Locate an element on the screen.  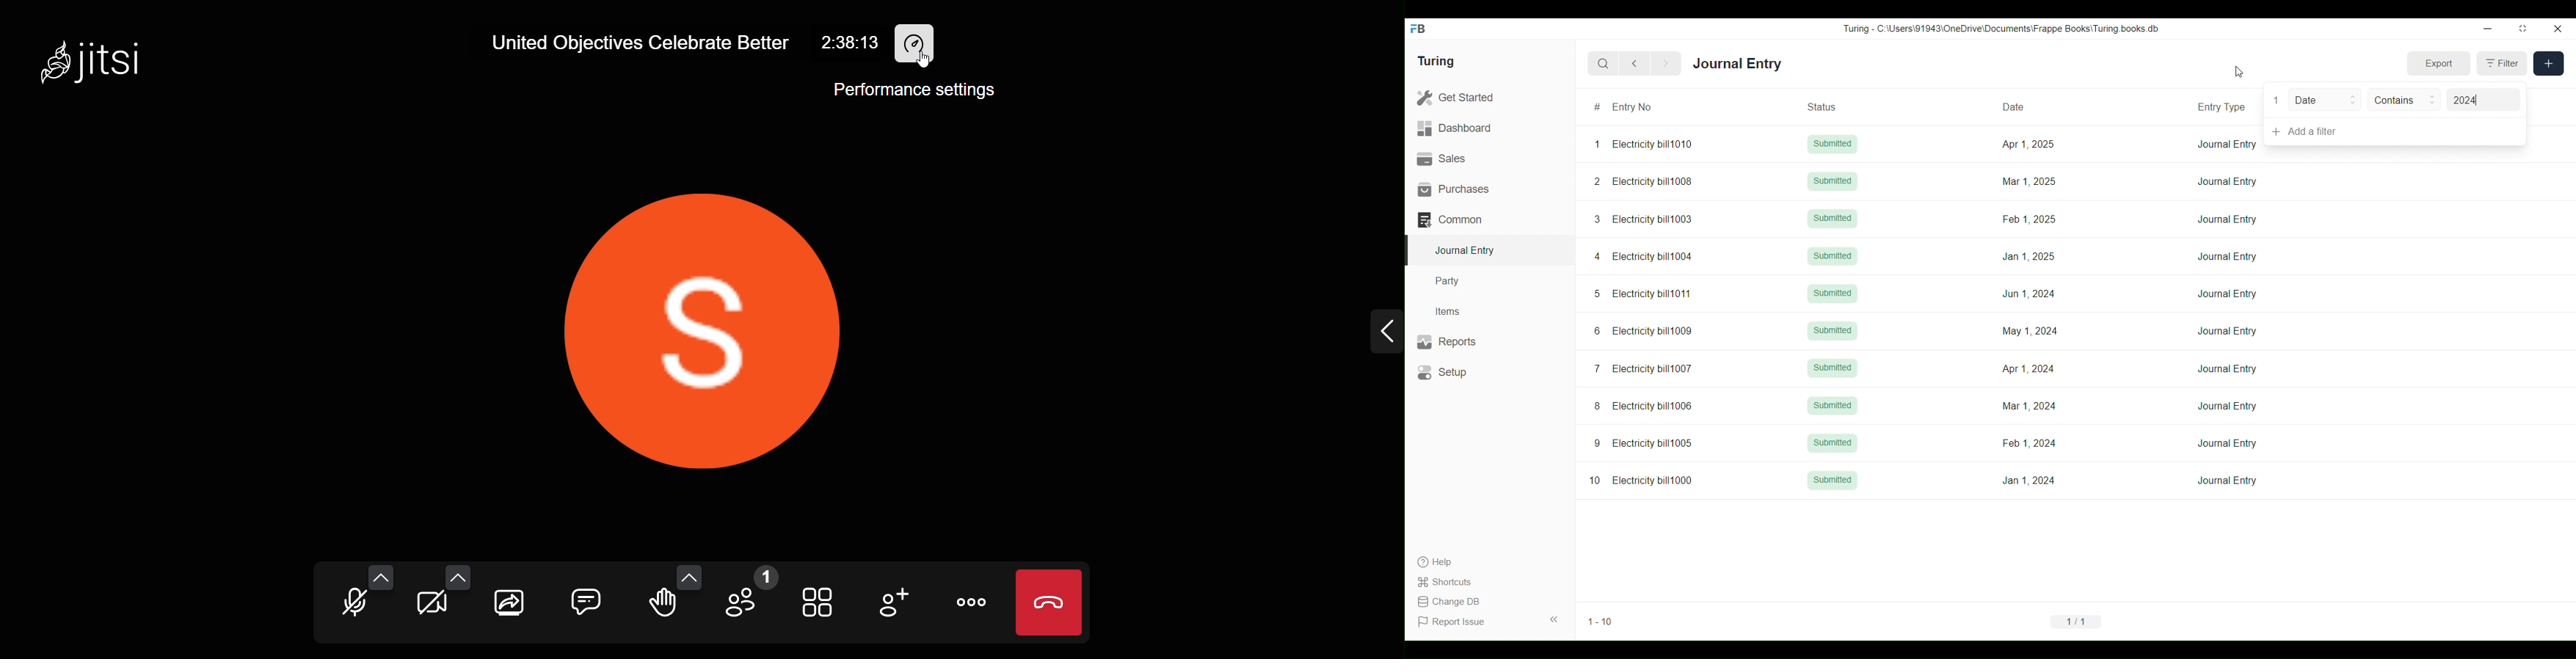
5 Electricity bill1011 is located at coordinates (1642, 294).